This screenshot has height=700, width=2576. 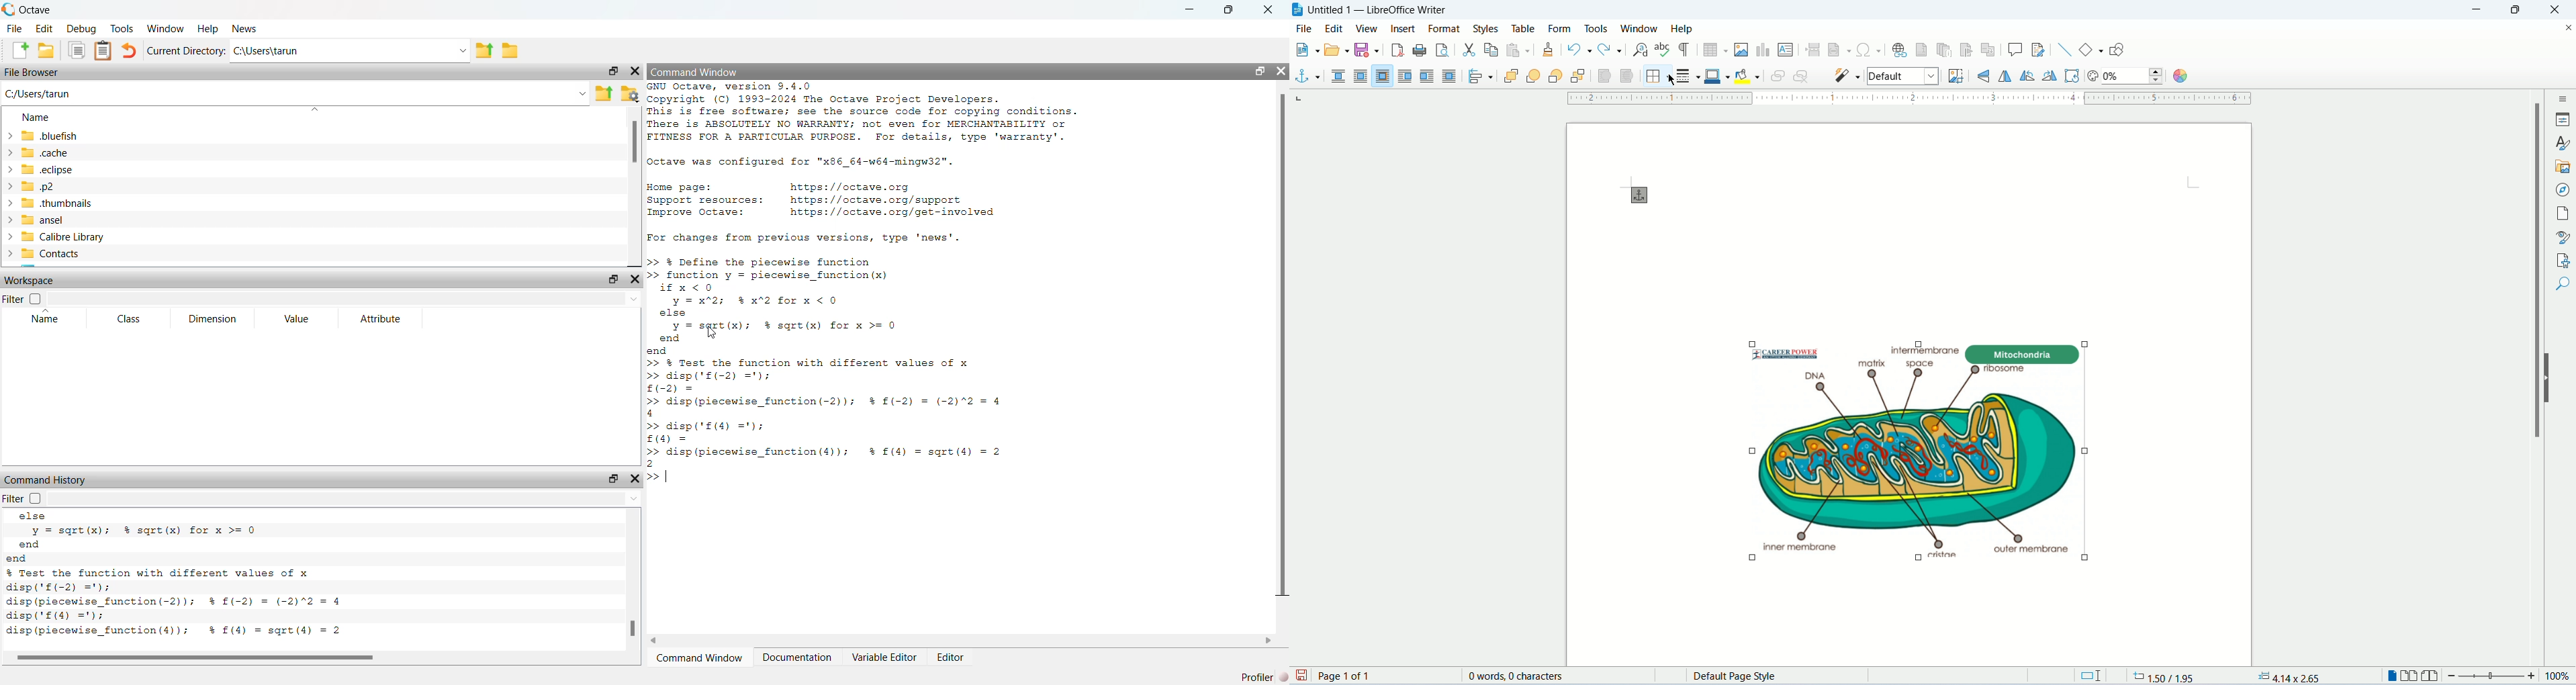 What do you see at coordinates (1868, 49) in the screenshot?
I see `insert symbol` at bounding box center [1868, 49].